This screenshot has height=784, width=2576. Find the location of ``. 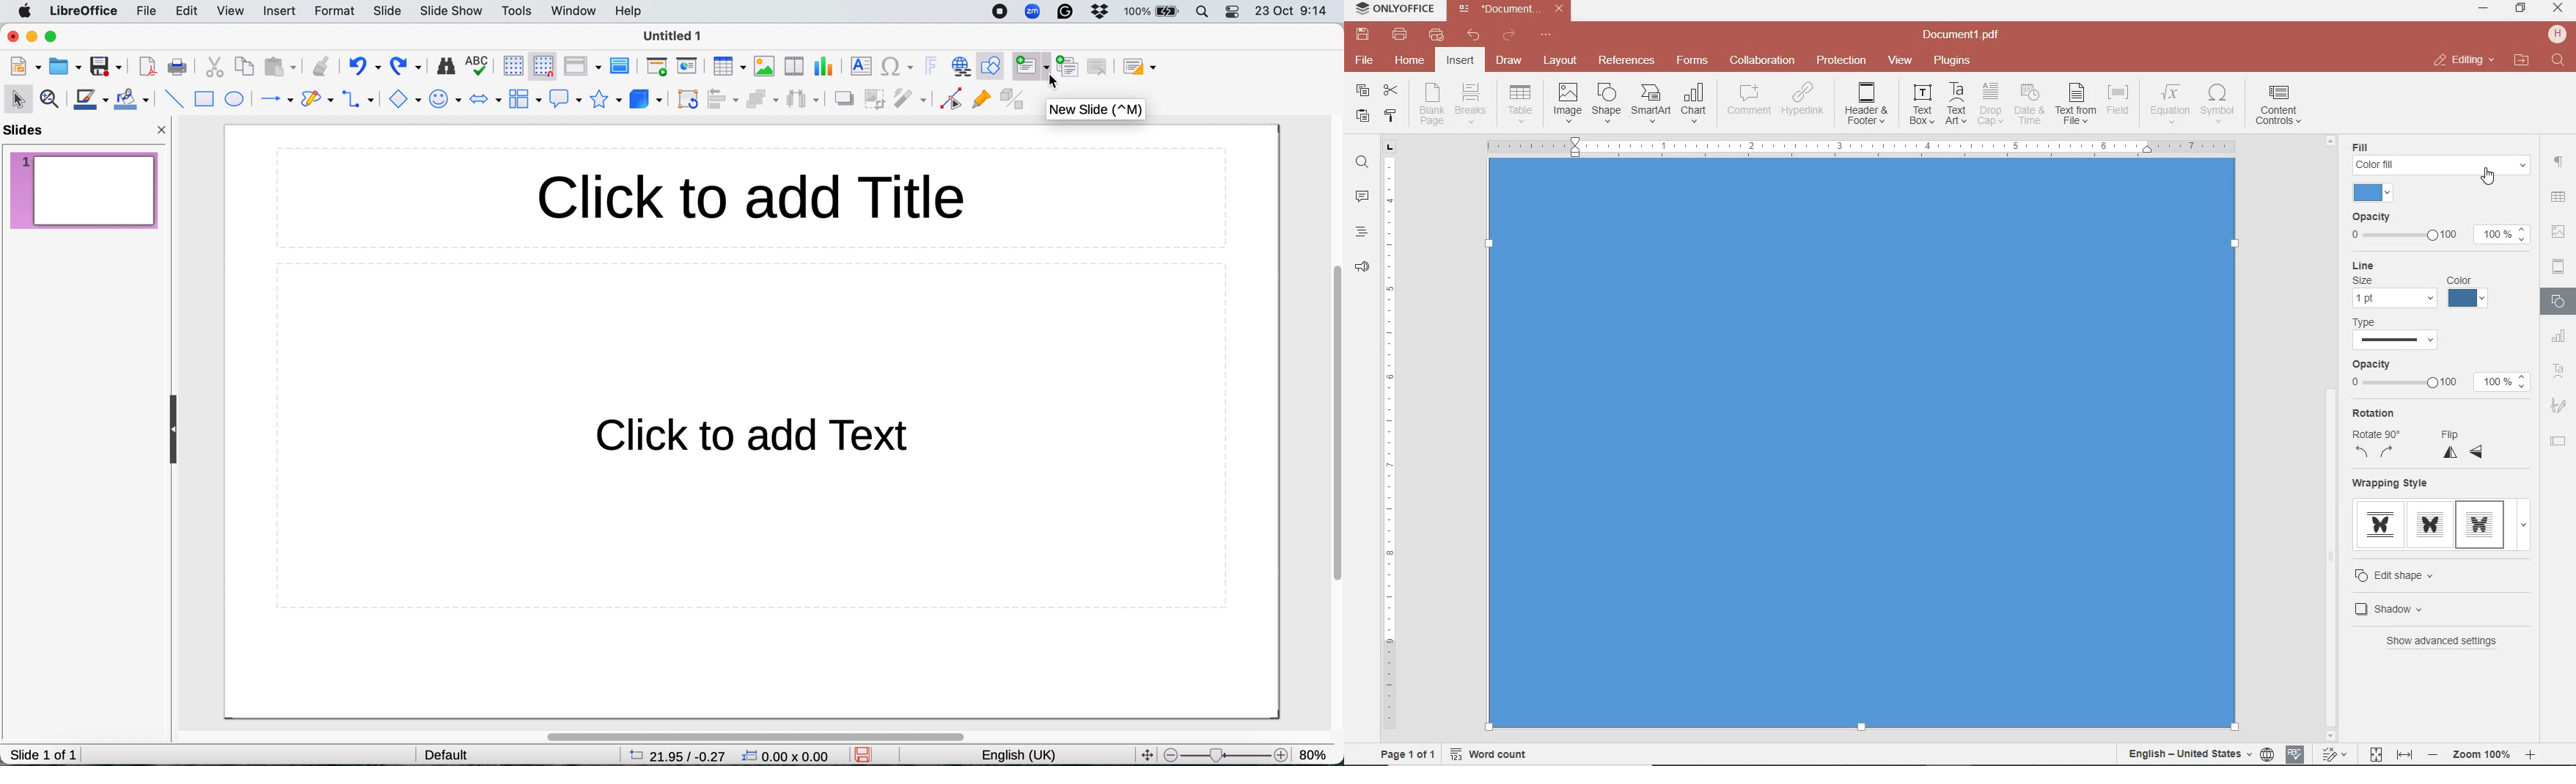

 is located at coordinates (1863, 457).